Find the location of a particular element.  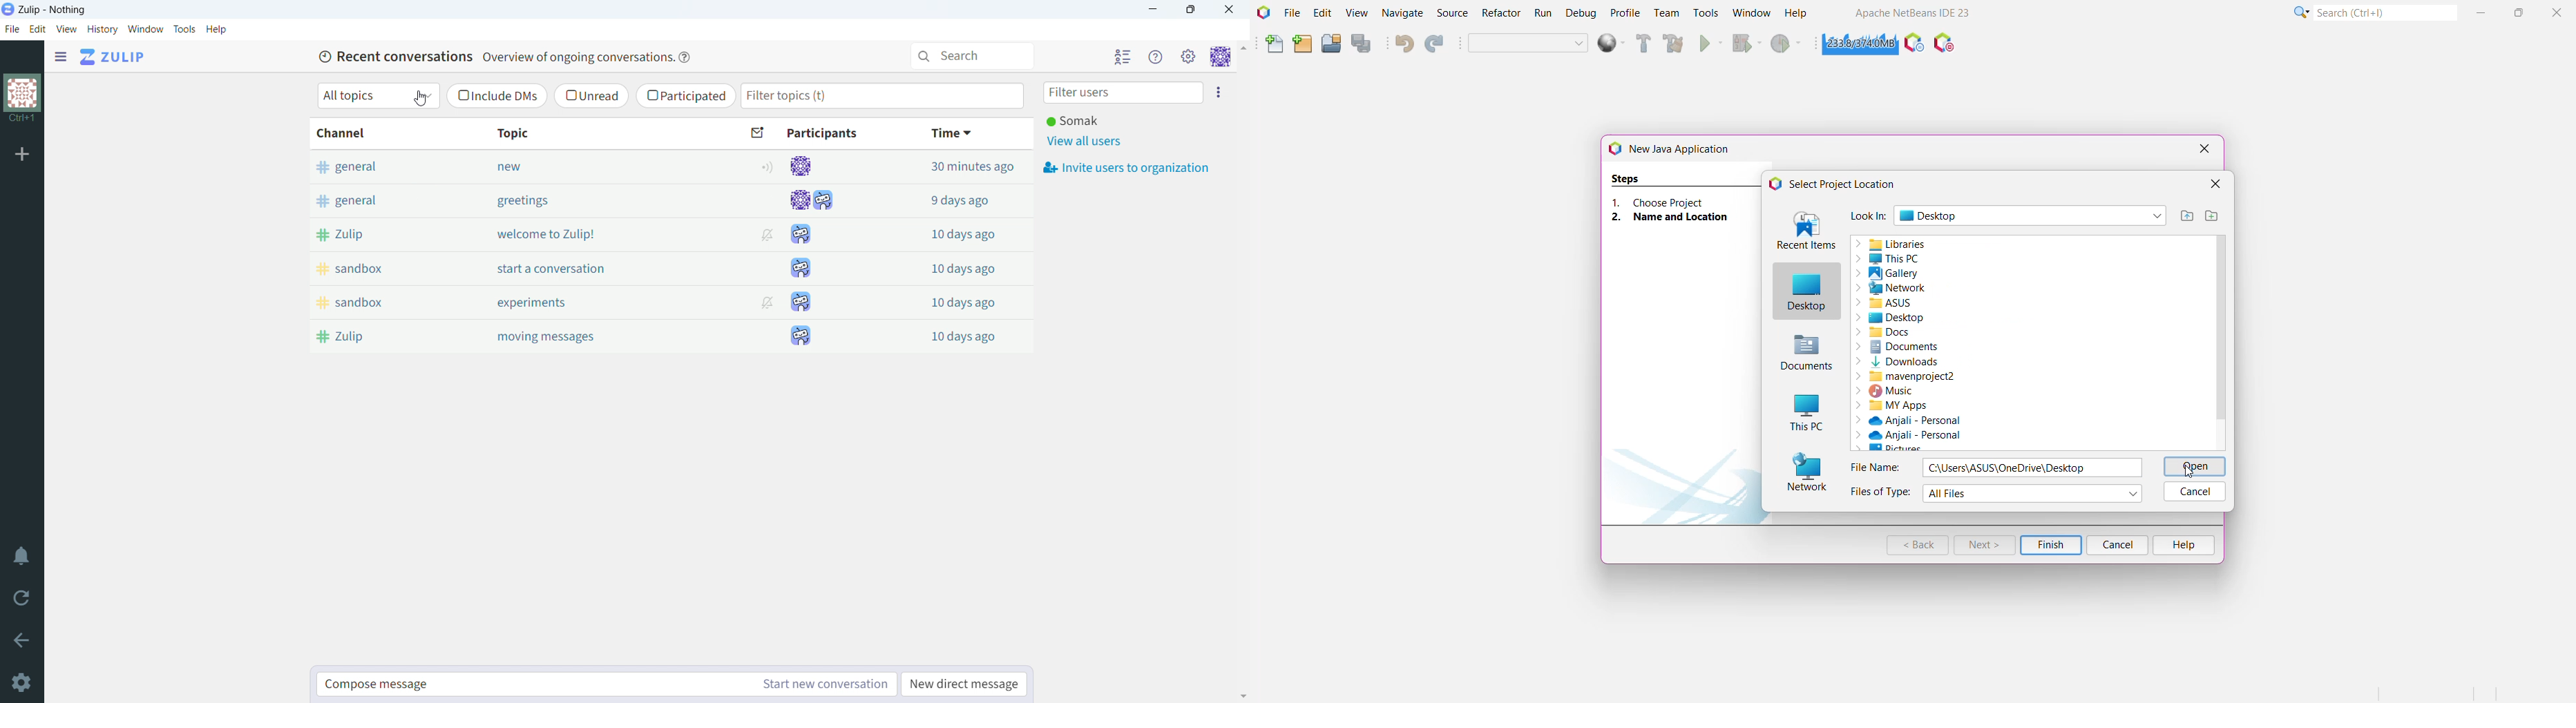

enable do not disturb is located at coordinates (23, 556).